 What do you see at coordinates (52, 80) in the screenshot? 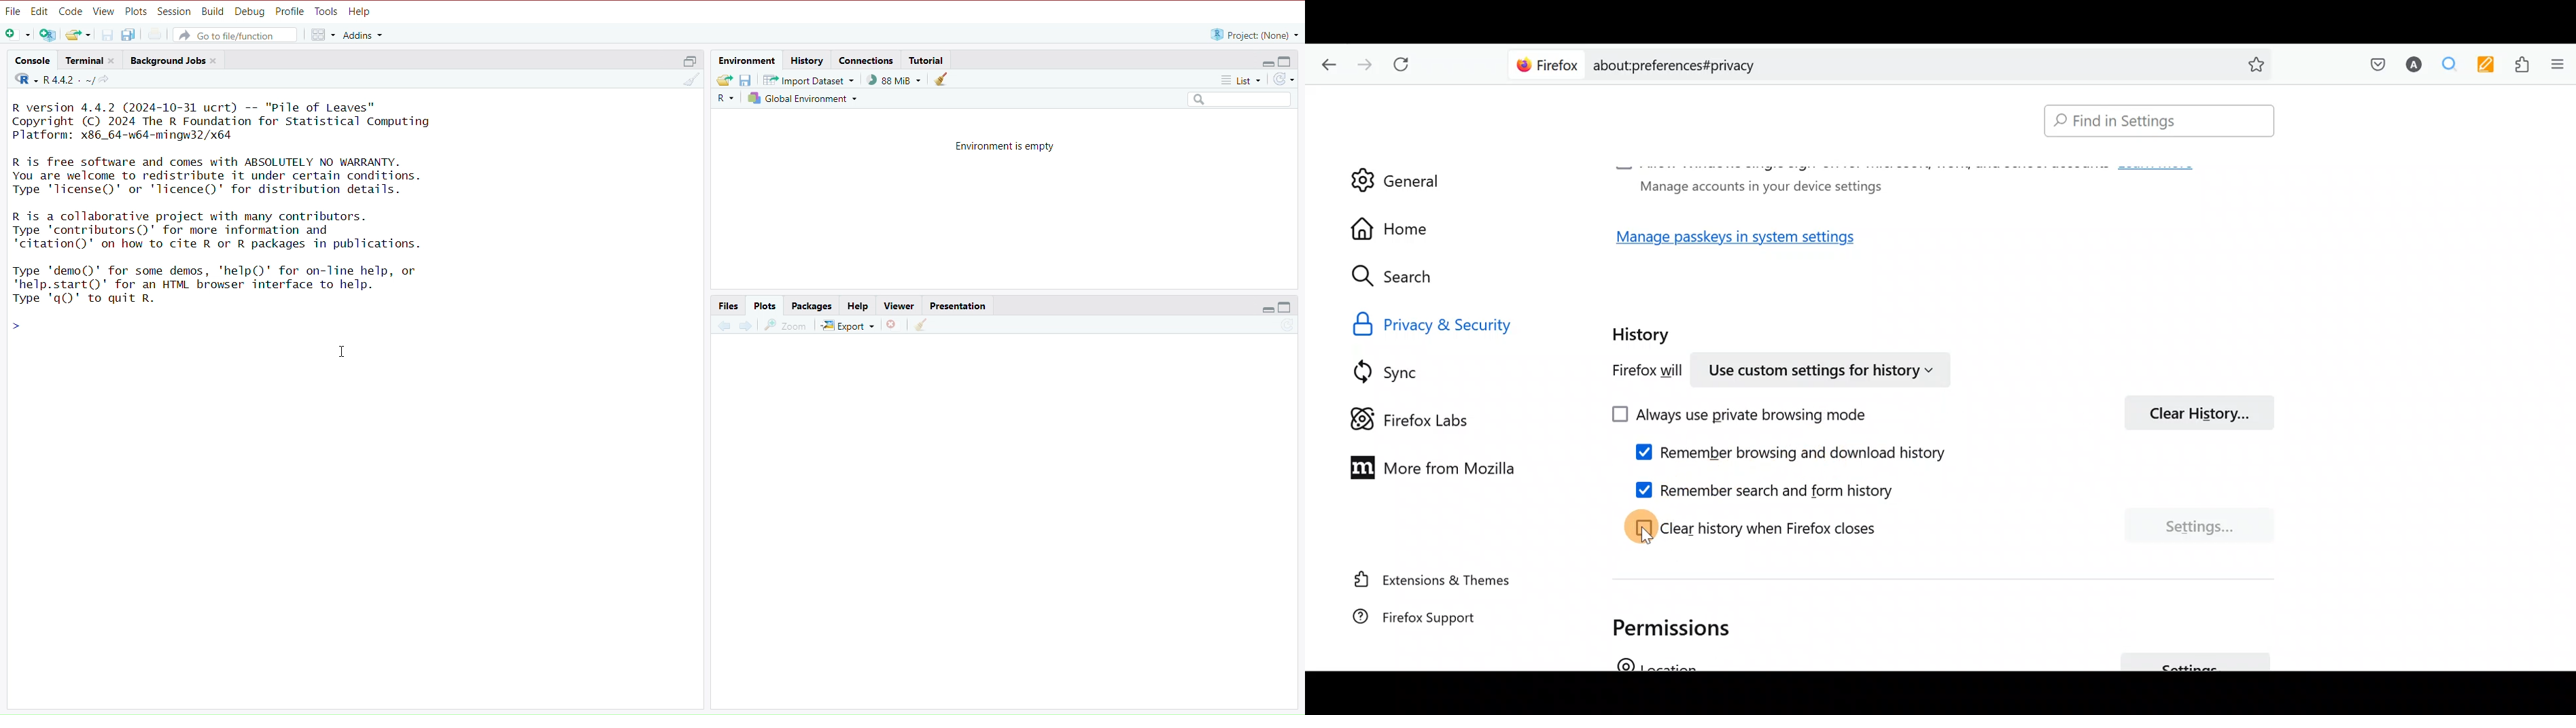
I see `R. 4.4.2` at bounding box center [52, 80].